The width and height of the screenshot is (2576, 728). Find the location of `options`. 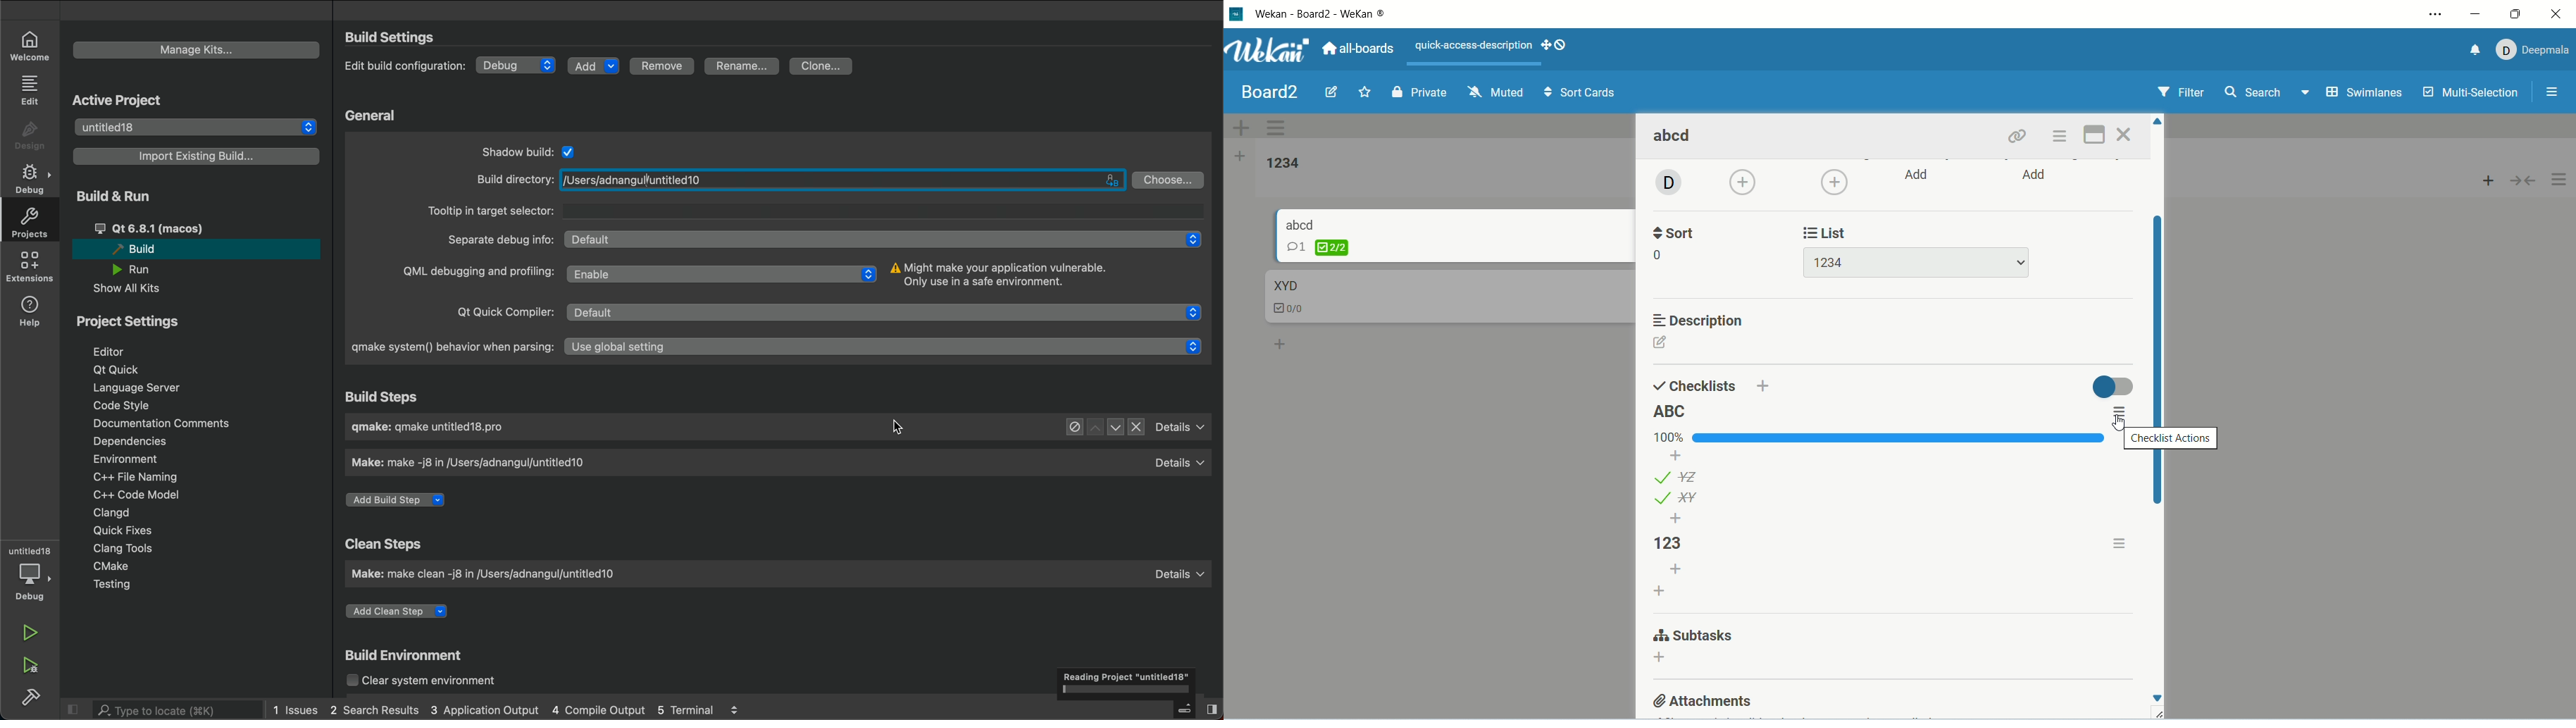

options is located at coordinates (2117, 413).